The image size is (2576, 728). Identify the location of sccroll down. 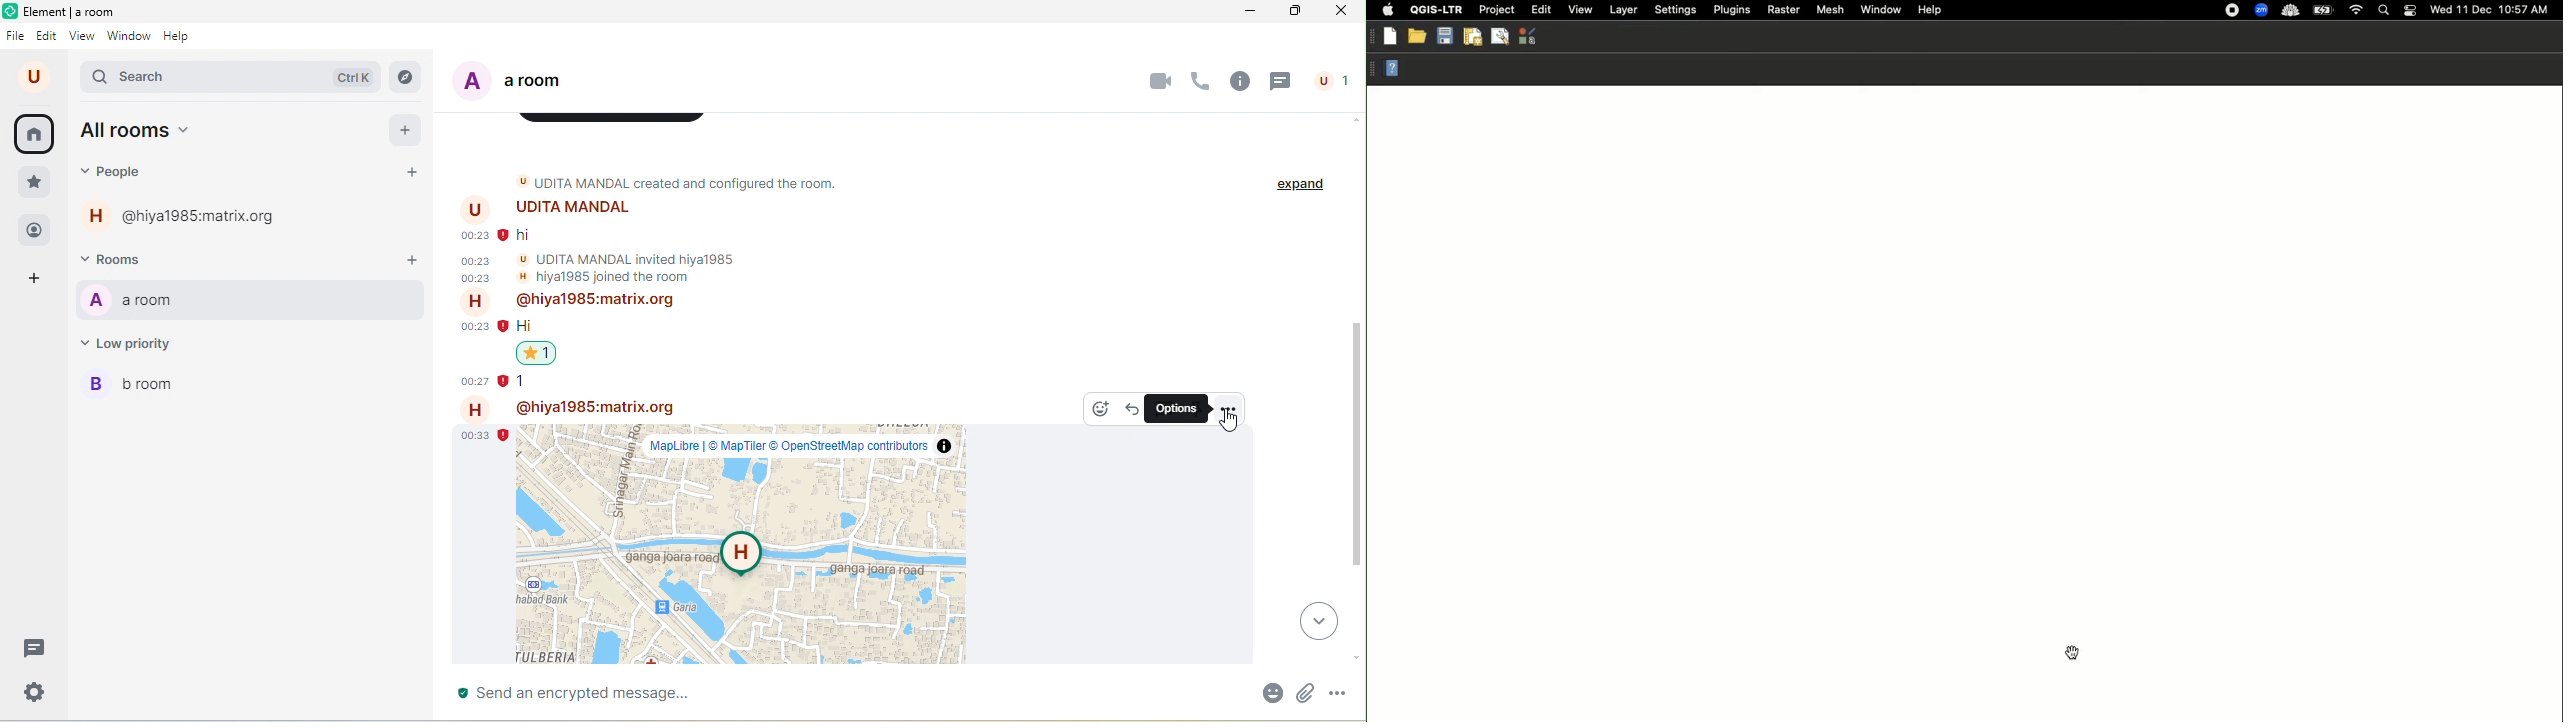
(1357, 659).